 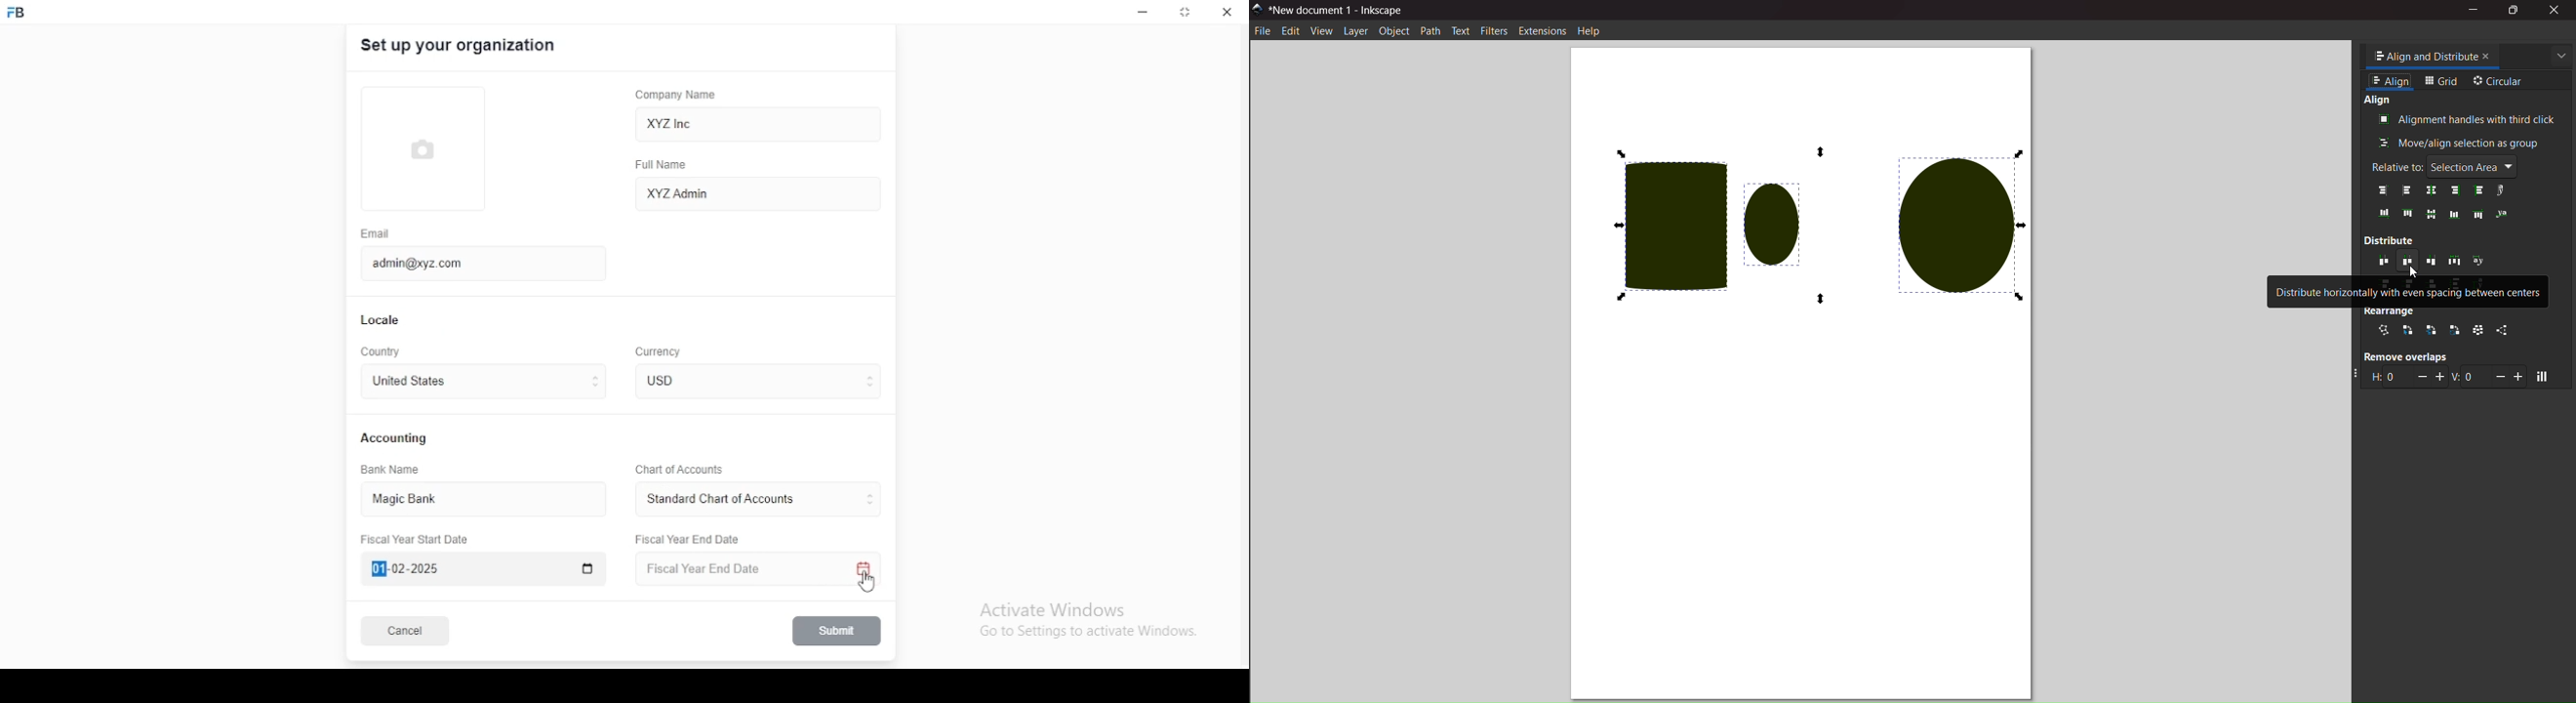 What do you see at coordinates (1394, 31) in the screenshot?
I see `object` at bounding box center [1394, 31].